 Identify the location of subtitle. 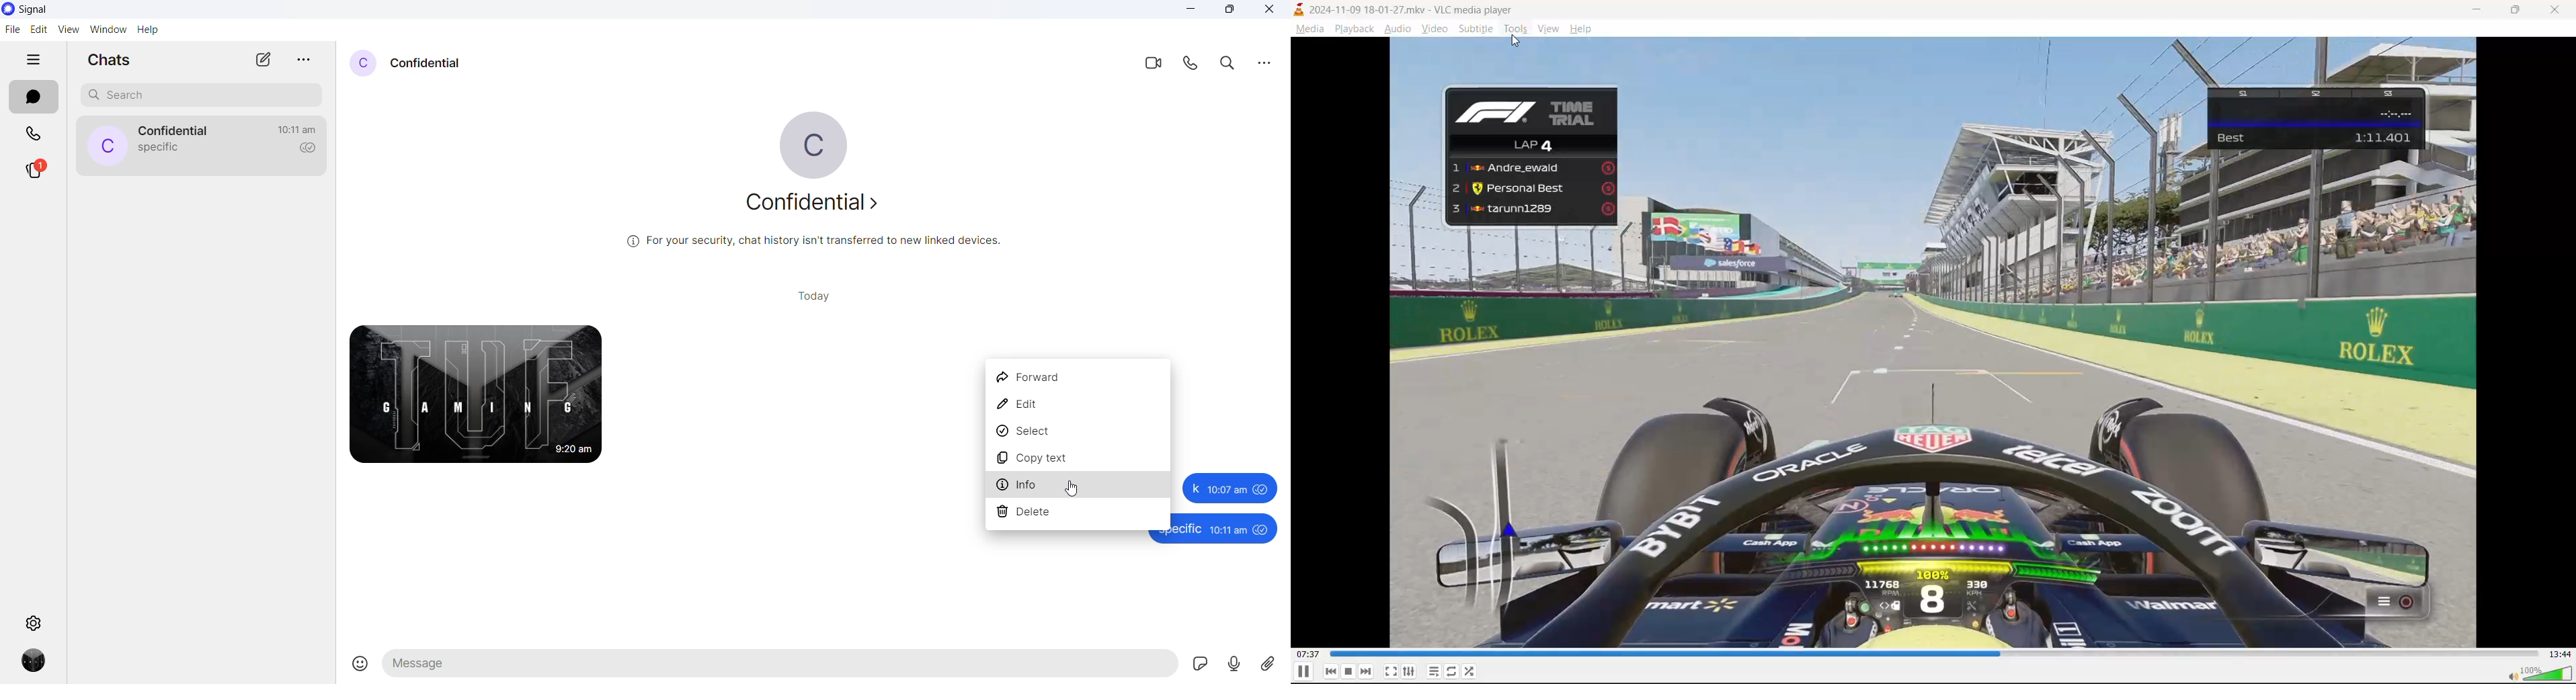
(1475, 29).